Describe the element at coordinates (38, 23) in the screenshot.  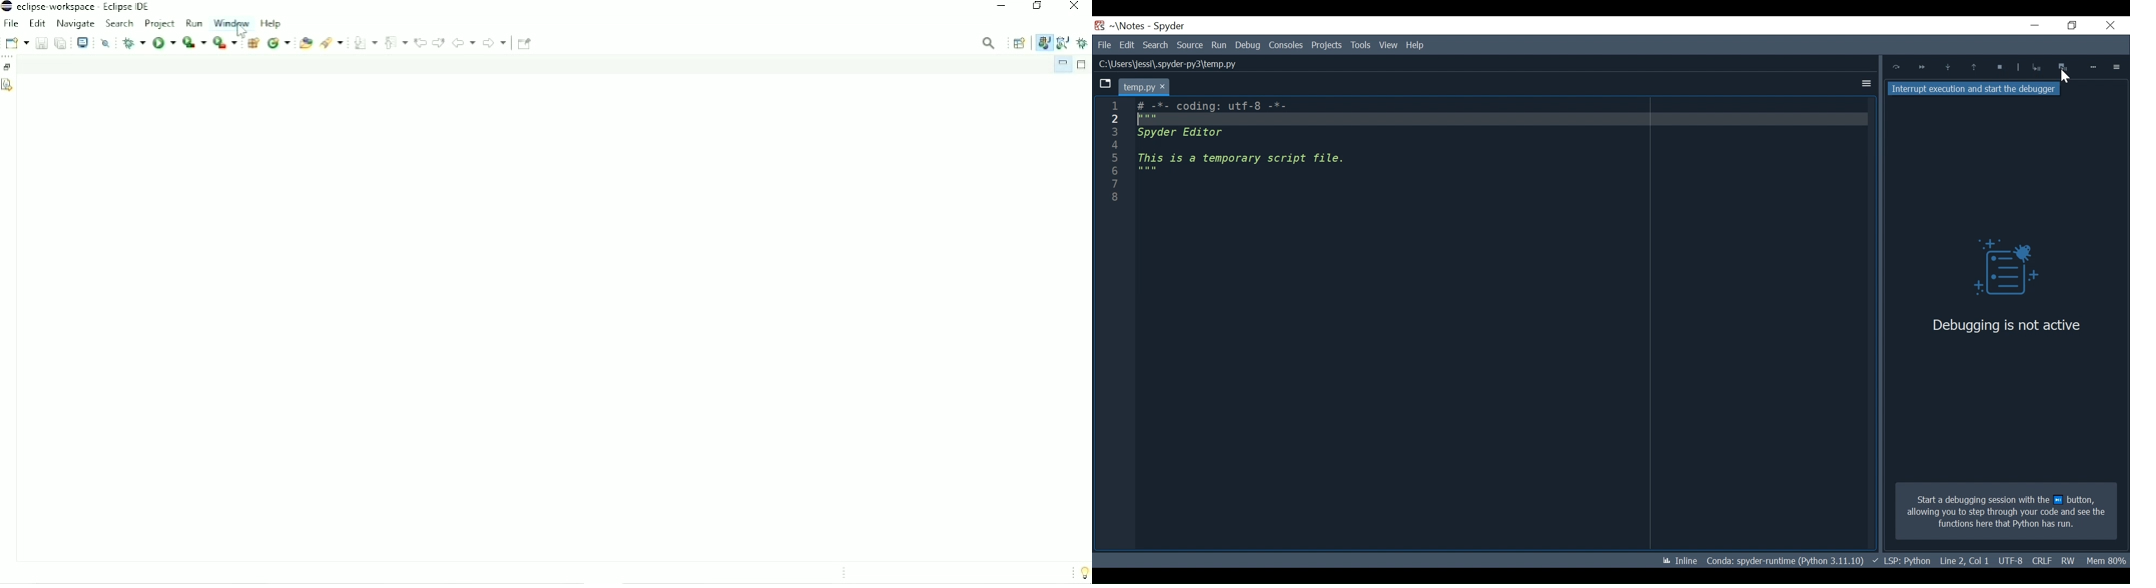
I see `Edit` at that location.